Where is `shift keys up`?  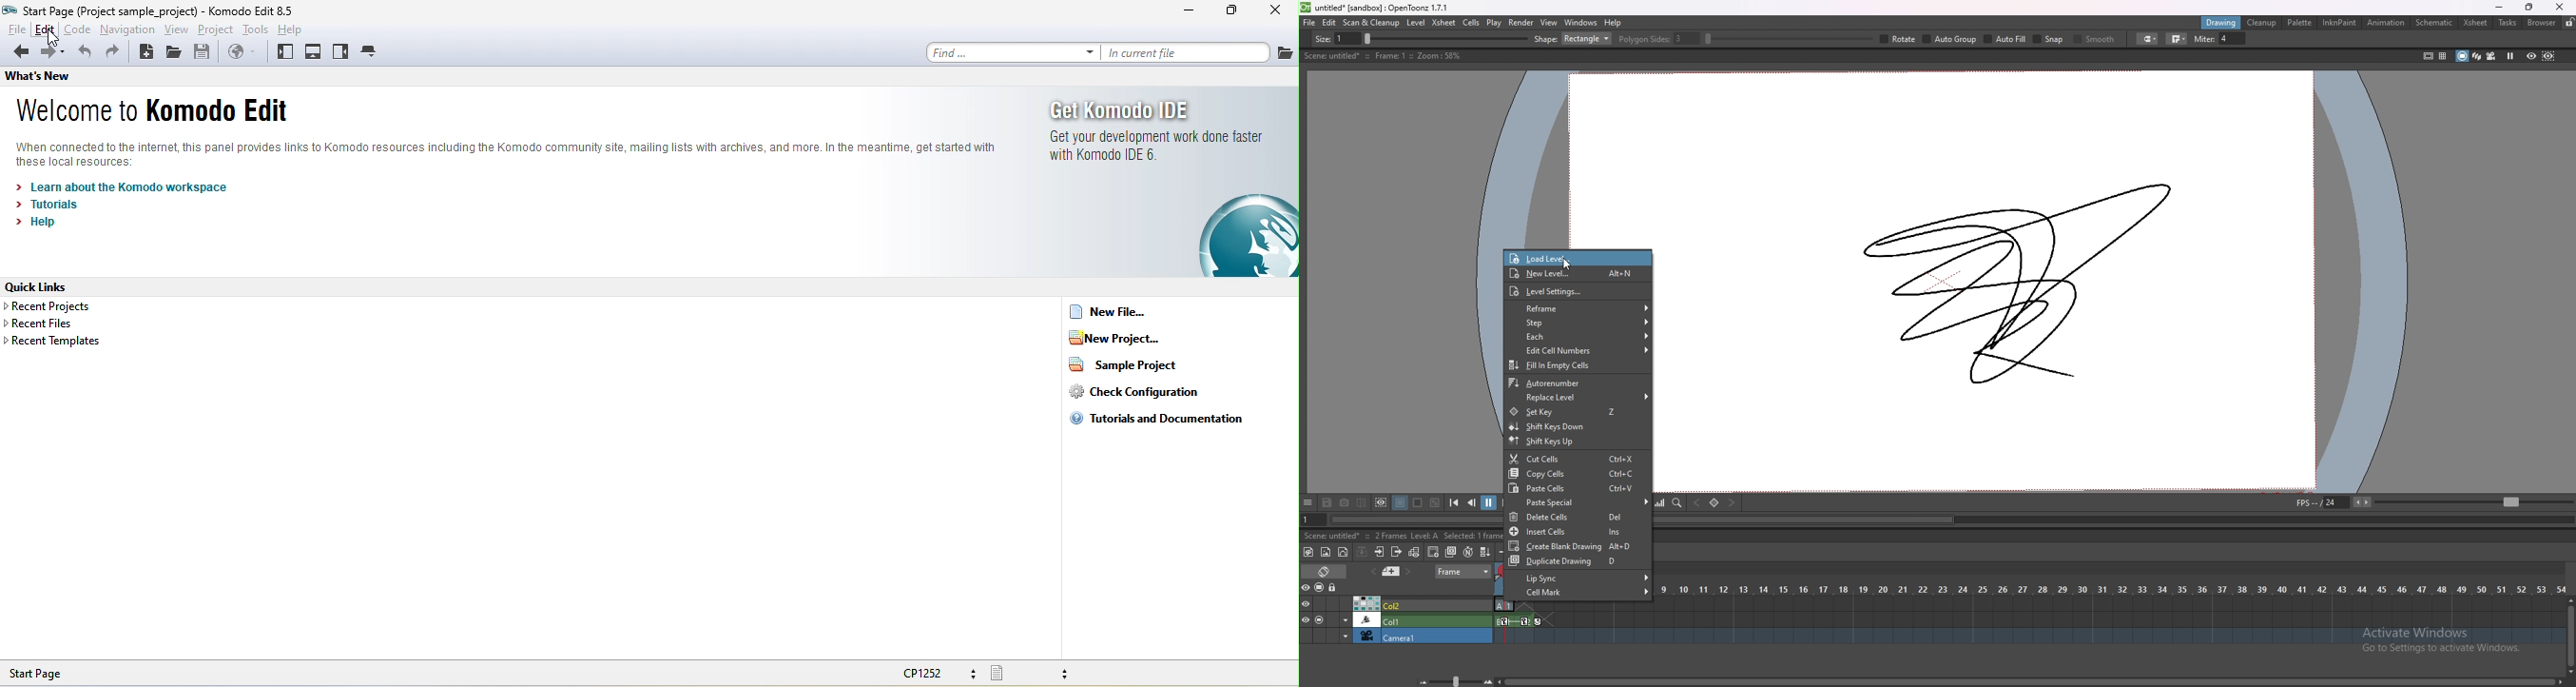 shift keys up is located at coordinates (1576, 442).